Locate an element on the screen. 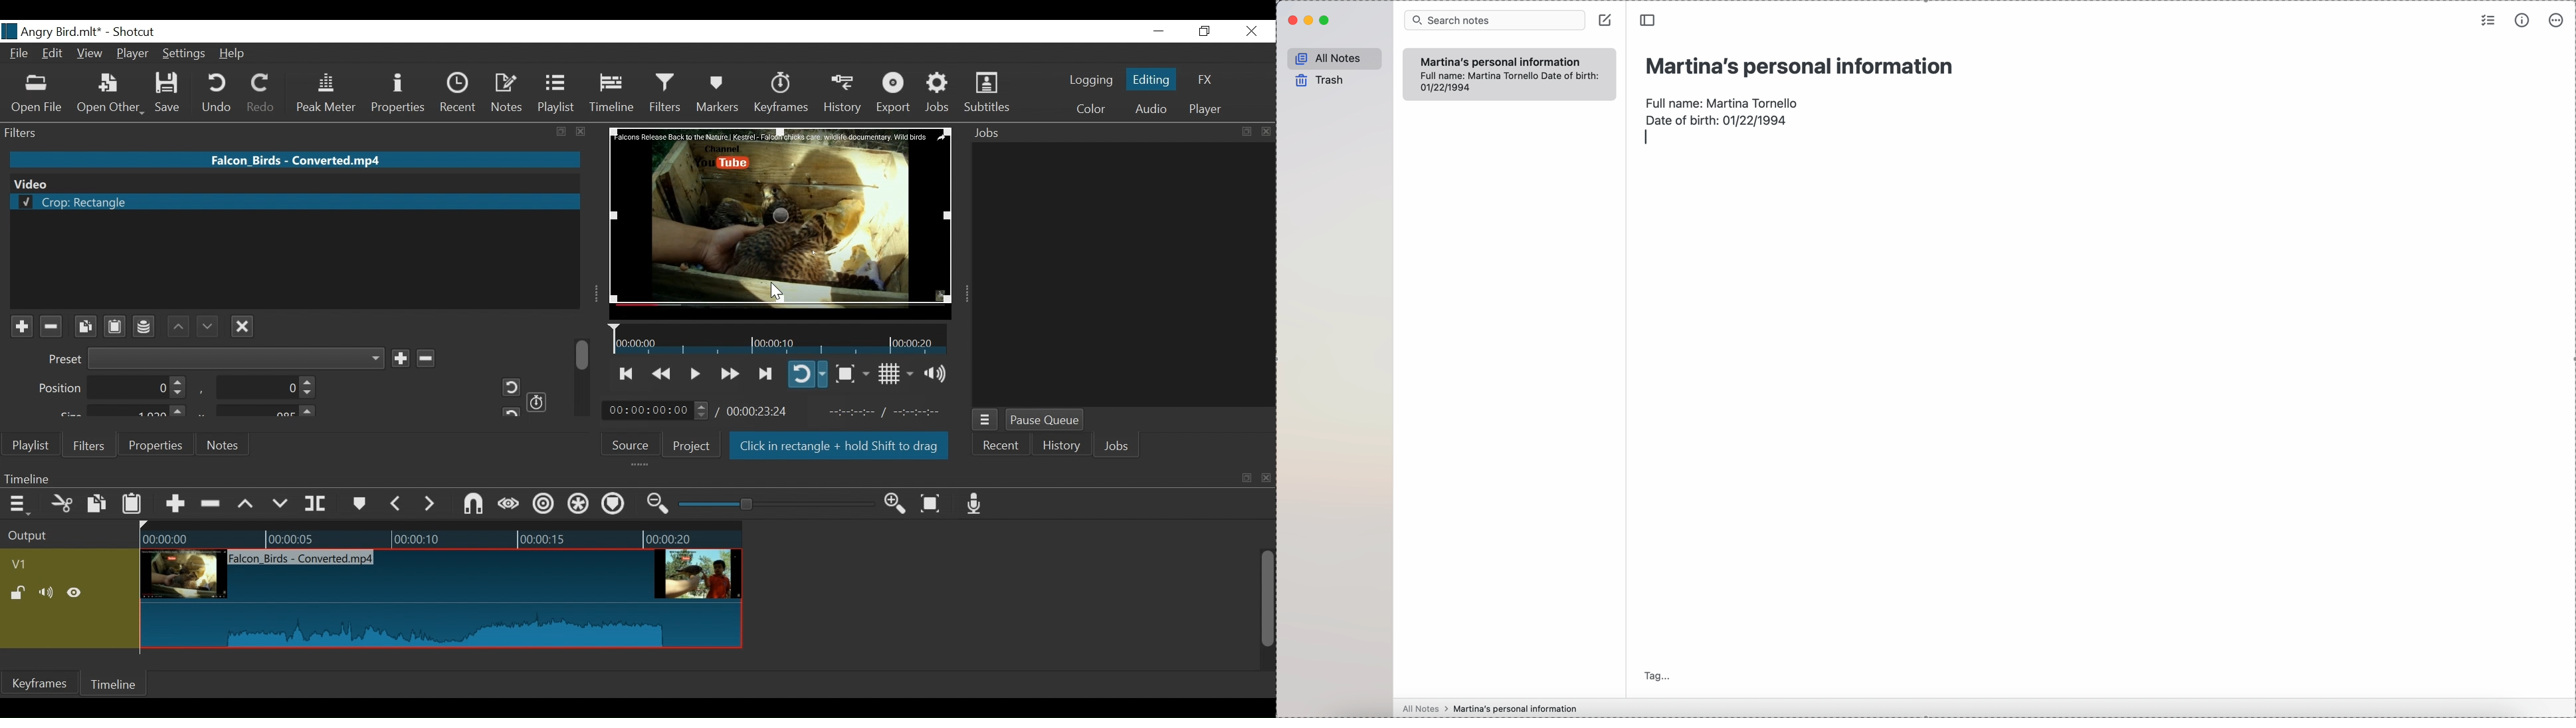  History is located at coordinates (843, 94).